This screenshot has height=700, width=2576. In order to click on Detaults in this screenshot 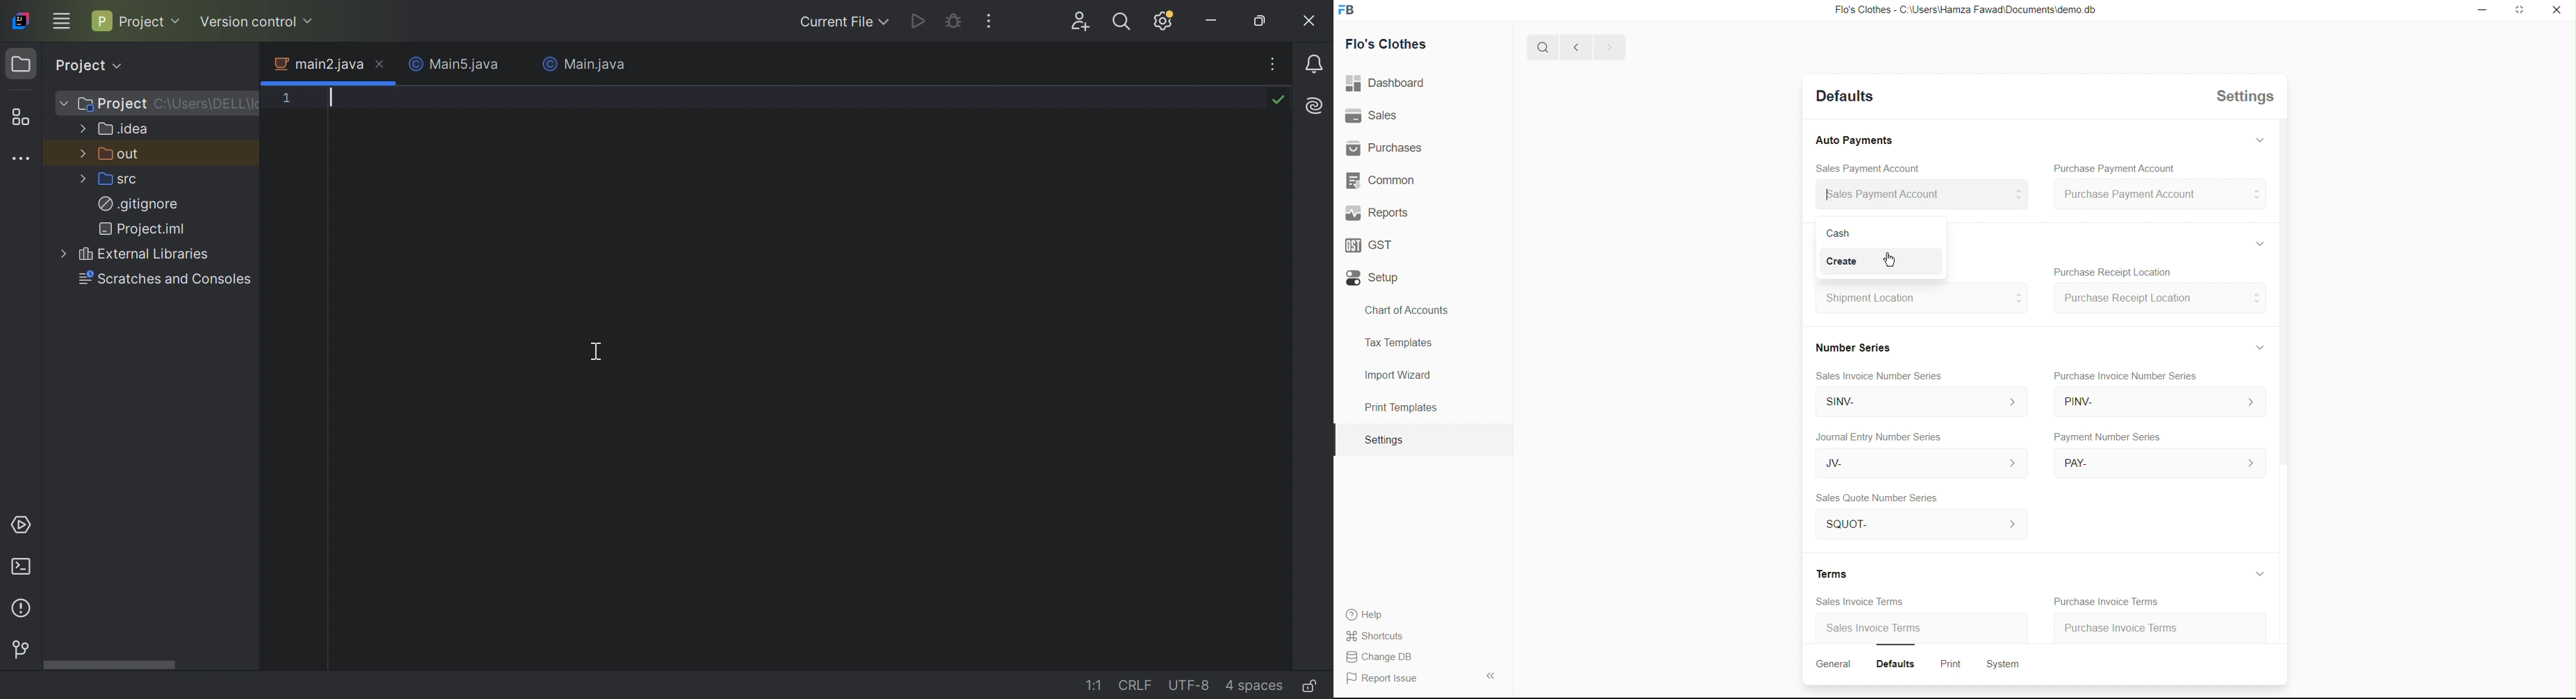, I will do `click(1846, 95)`.